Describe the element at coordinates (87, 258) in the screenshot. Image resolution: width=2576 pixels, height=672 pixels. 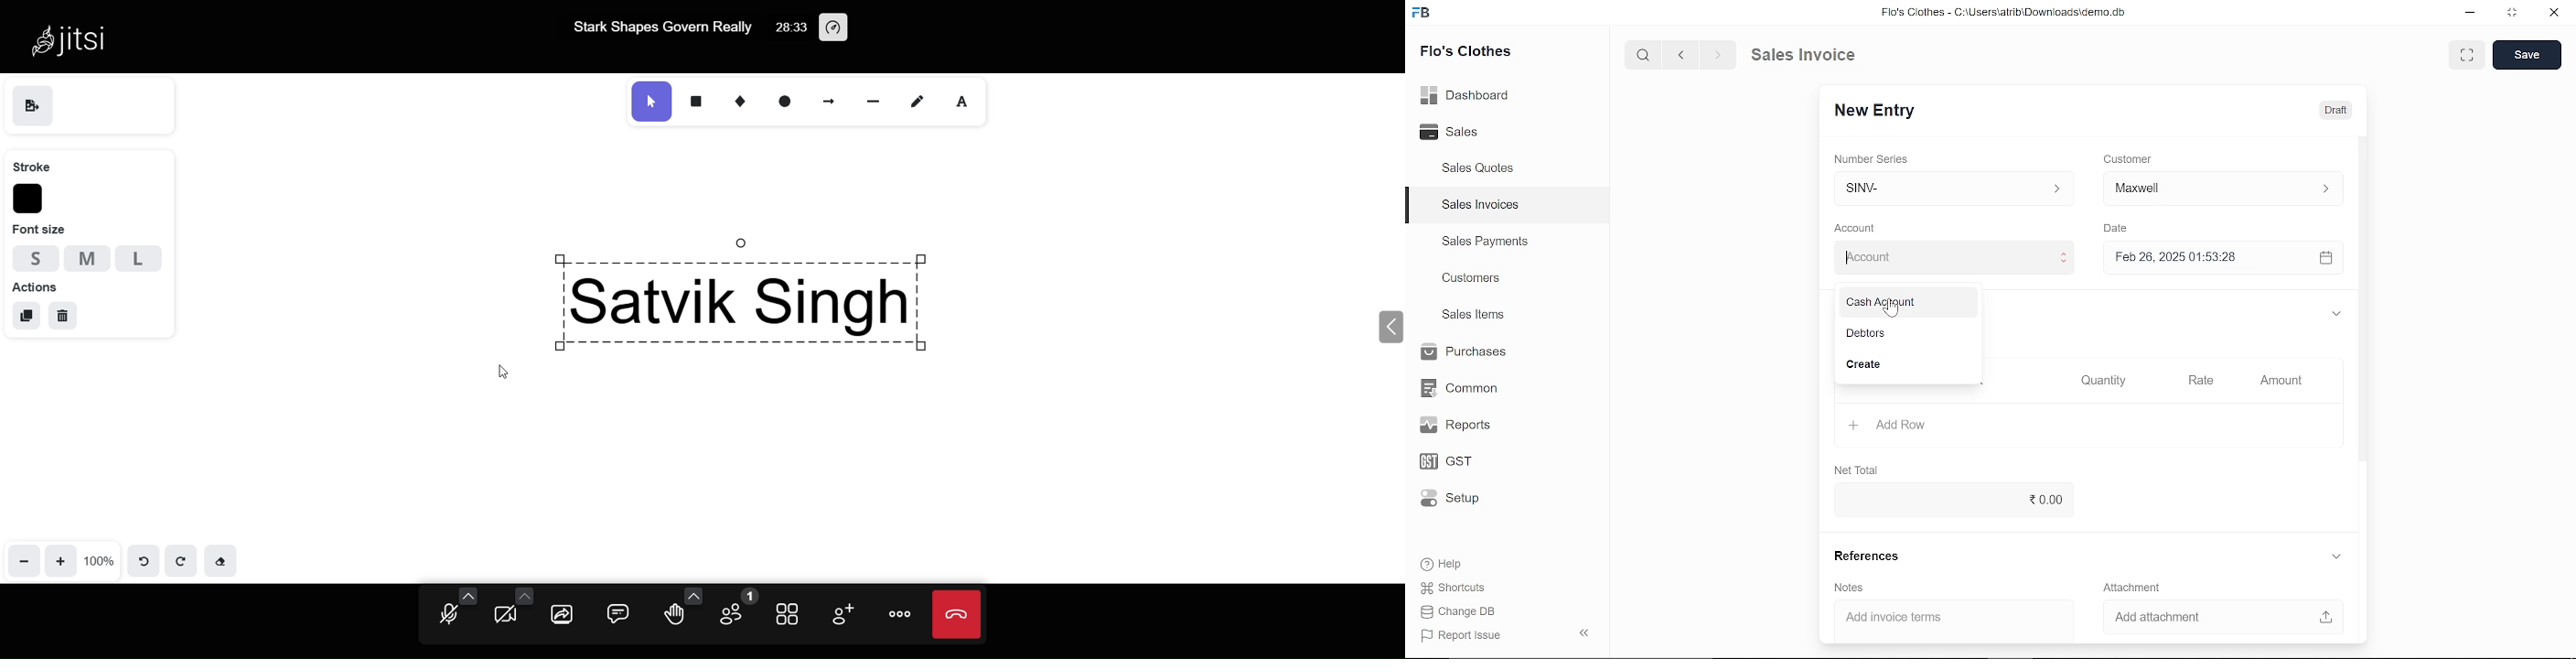
I see `medium` at that location.